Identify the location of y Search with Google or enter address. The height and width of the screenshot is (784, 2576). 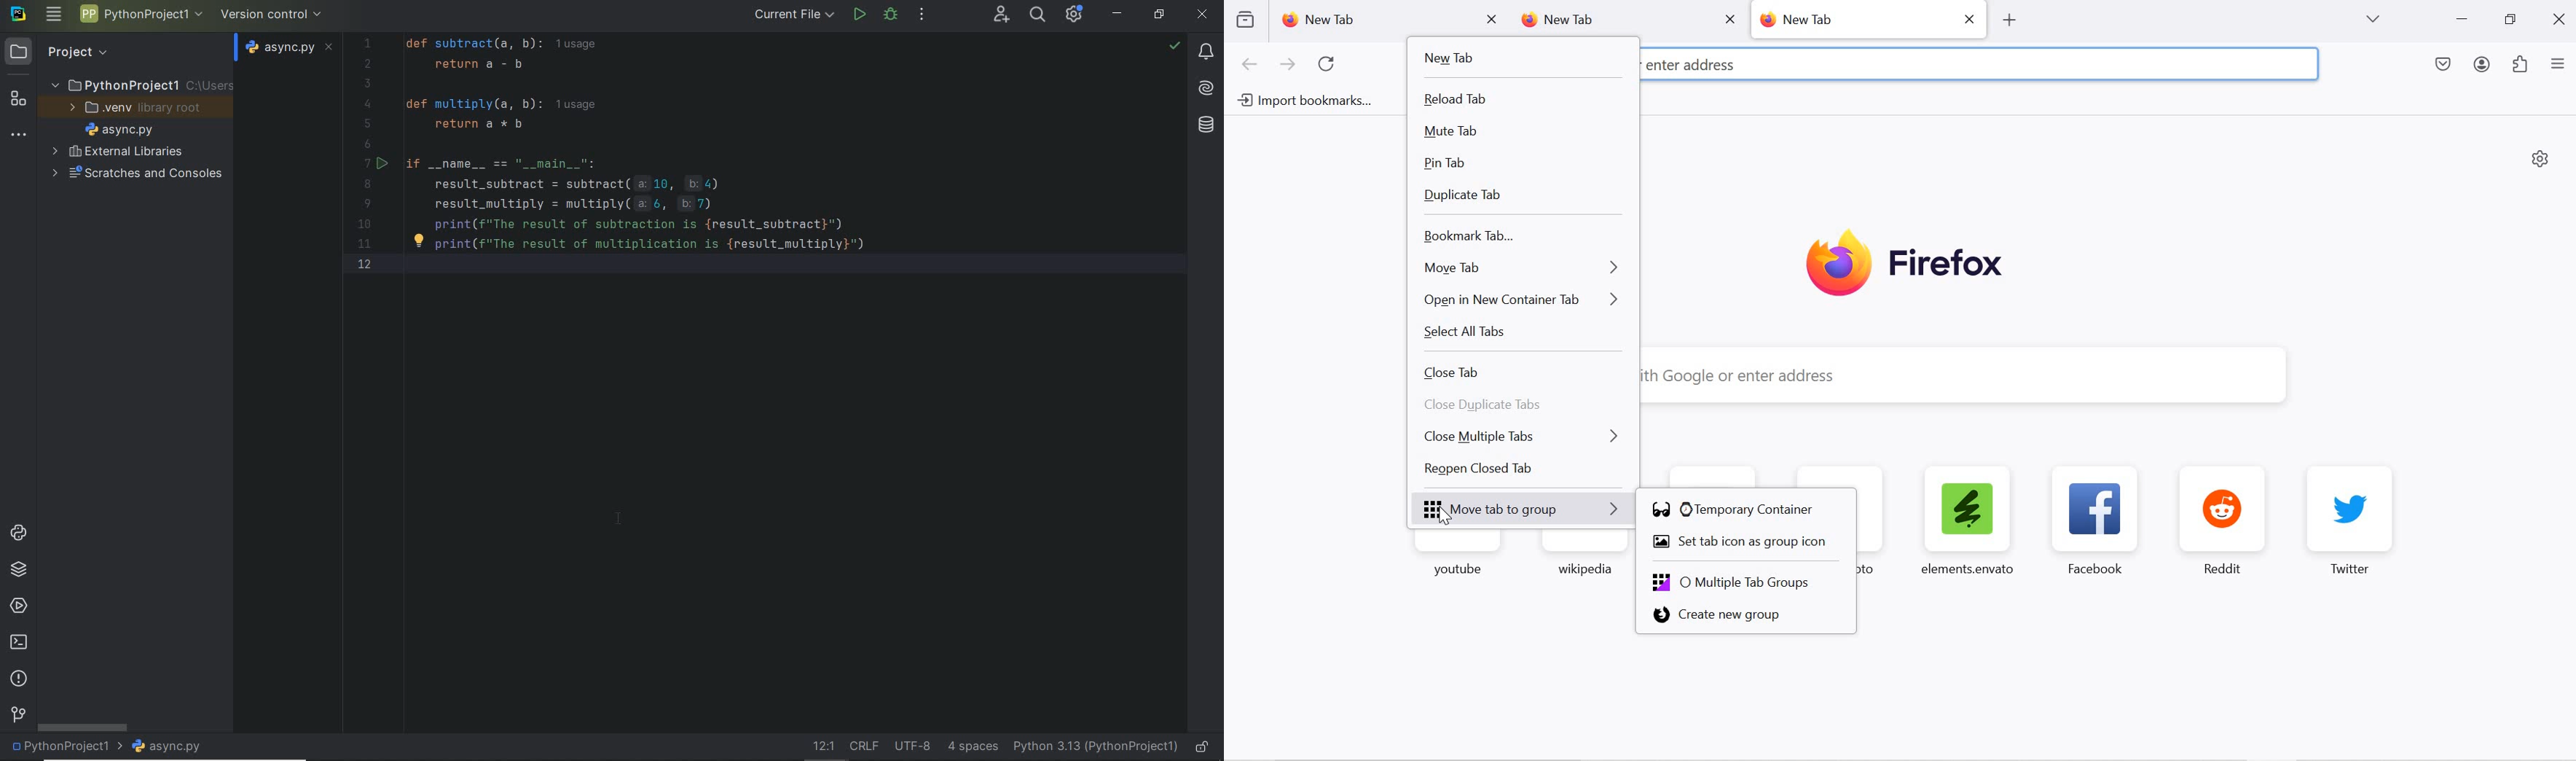
(1953, 376).